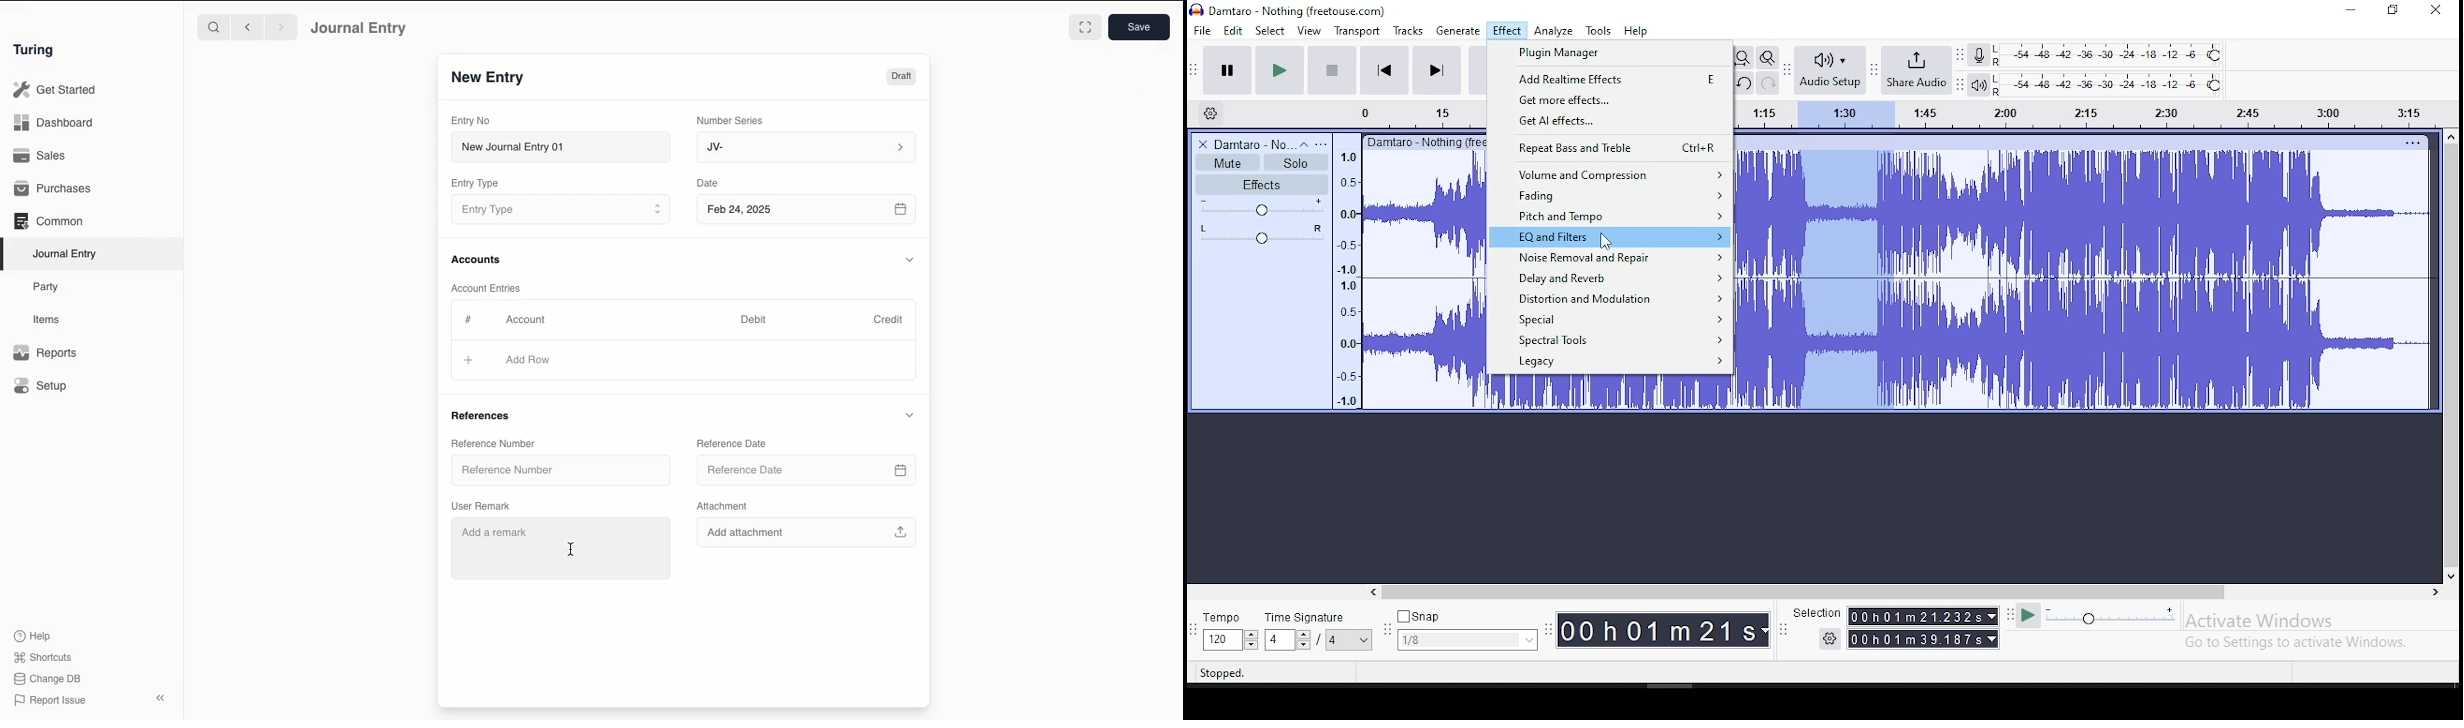  What do you see at coordinates (809, 211) in the screenshot?
I see `Feb 24, 2025` at bounding box center [809, 211].